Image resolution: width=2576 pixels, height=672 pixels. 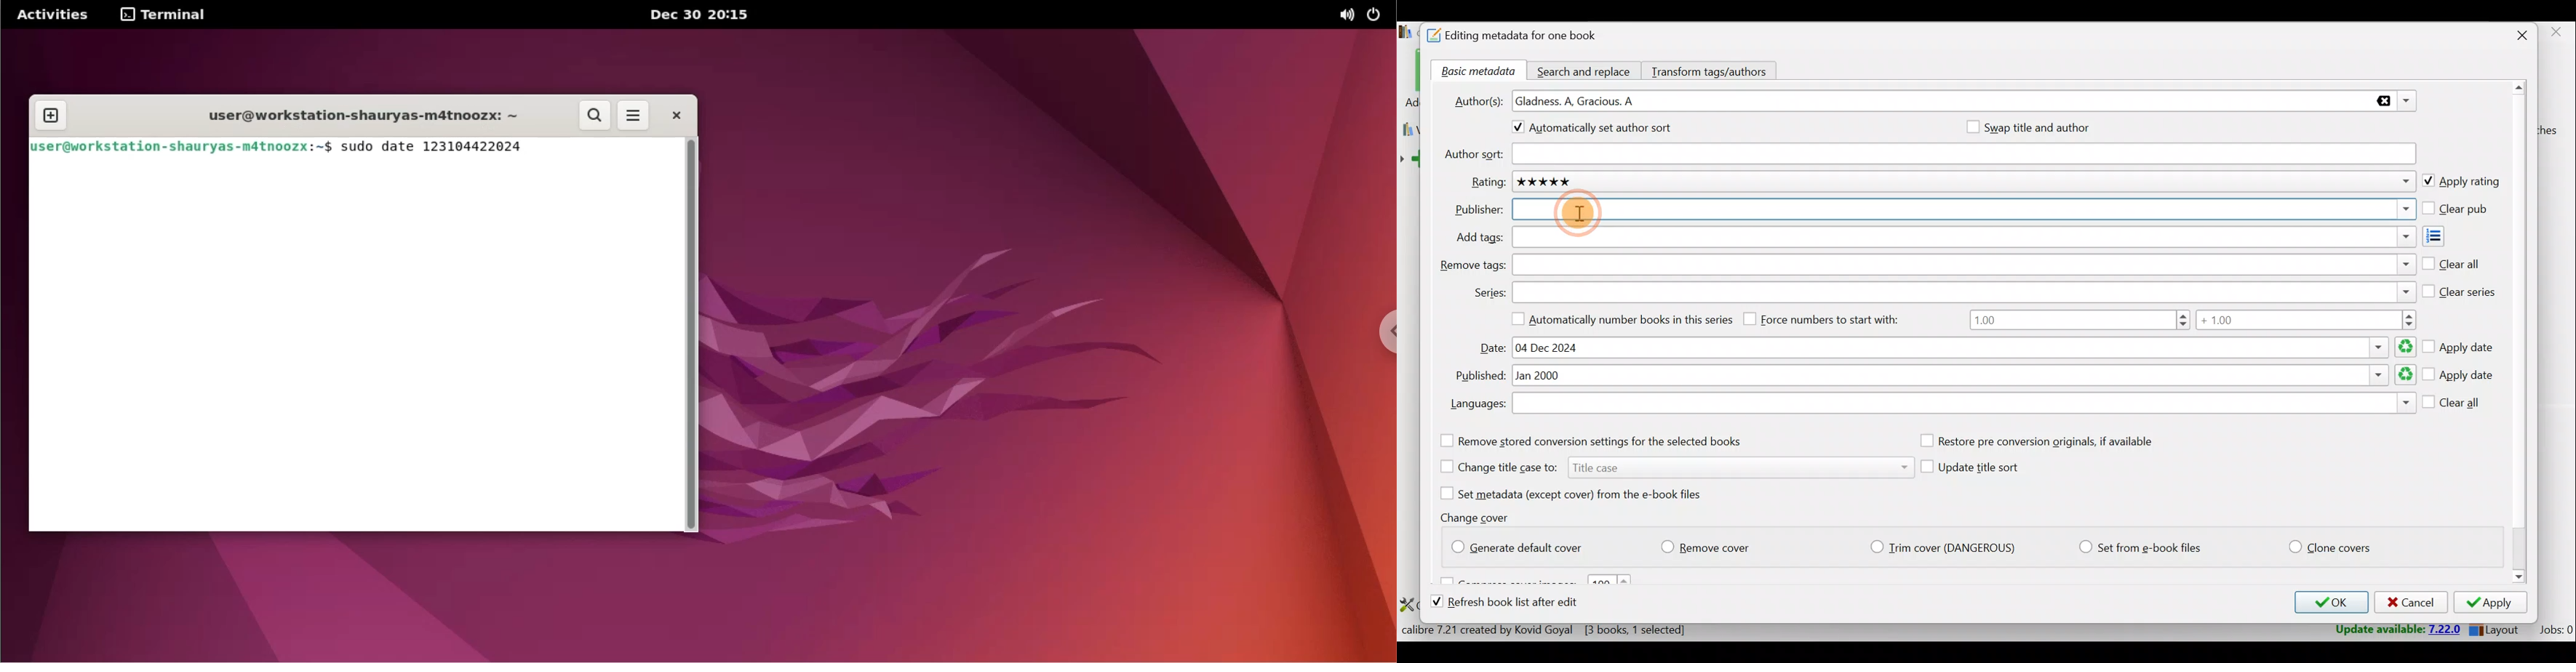 What do you see at coordinates (2460, 289) in the screenshot?
I see `Clear series` at bounding box center [2460, 289].